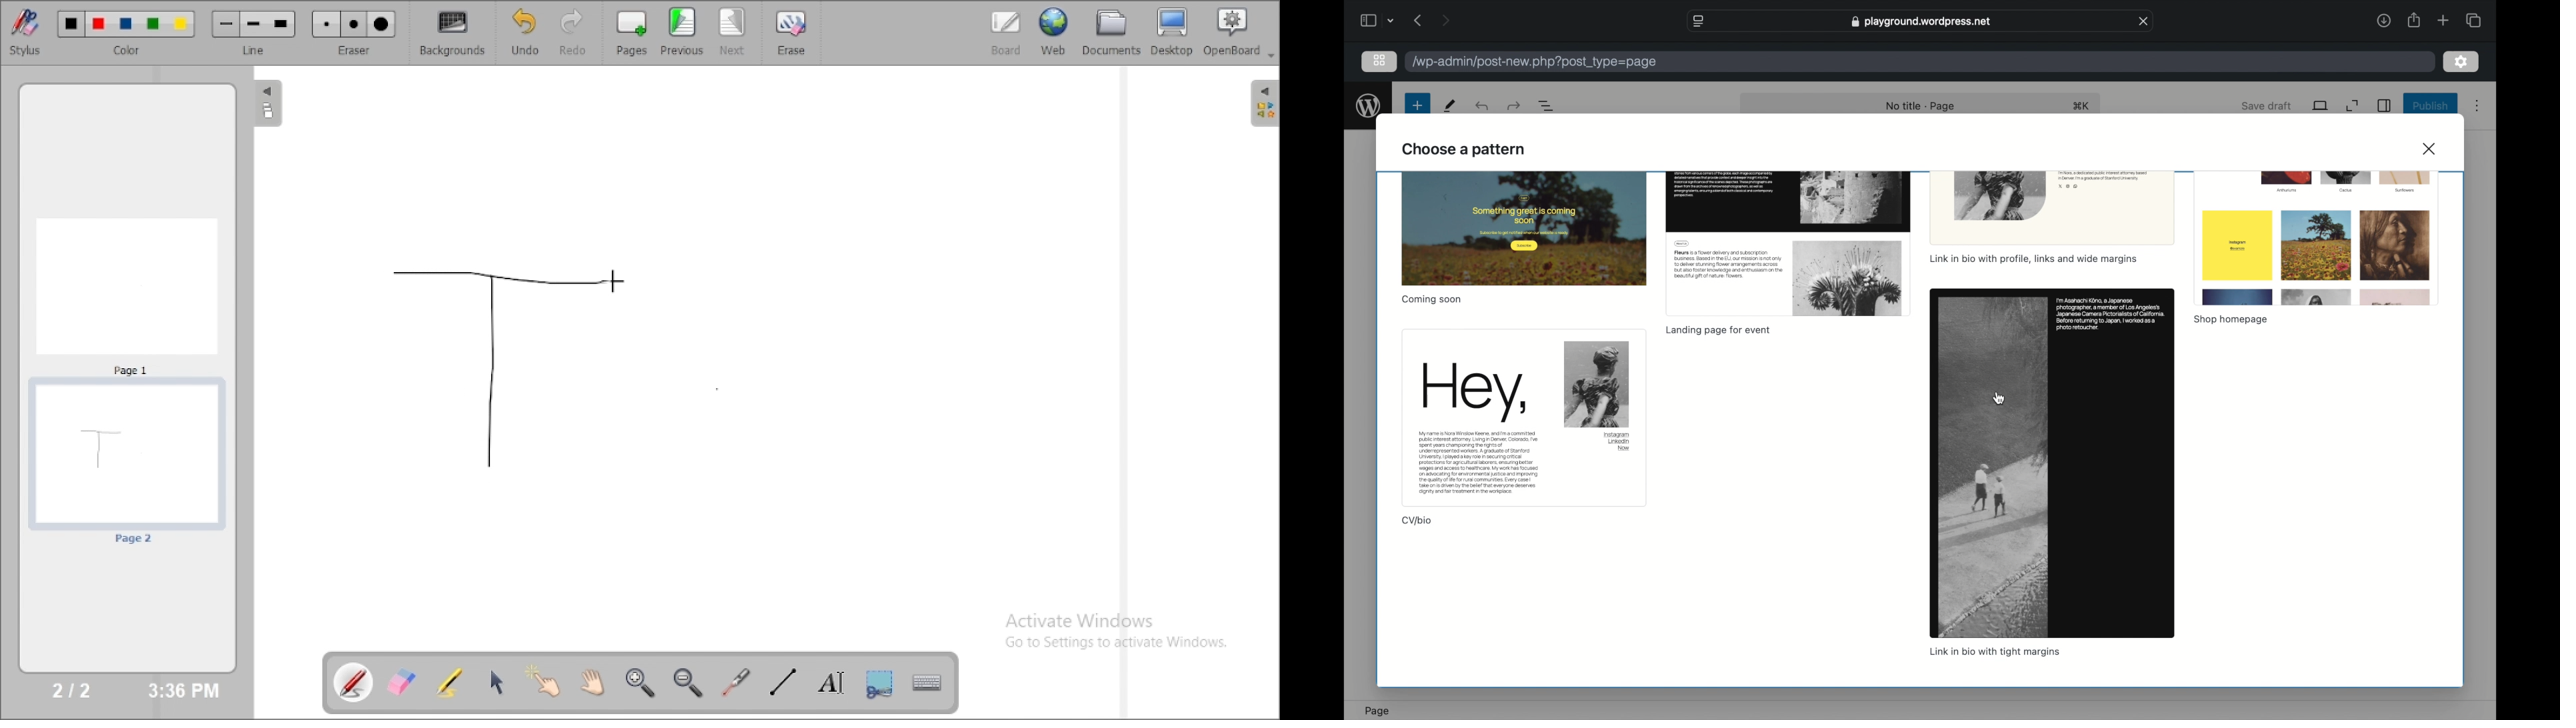  What do you see at coordinates (1787, 244) in the screenshot?
I see `preview` at bounding box center [1787, 244].